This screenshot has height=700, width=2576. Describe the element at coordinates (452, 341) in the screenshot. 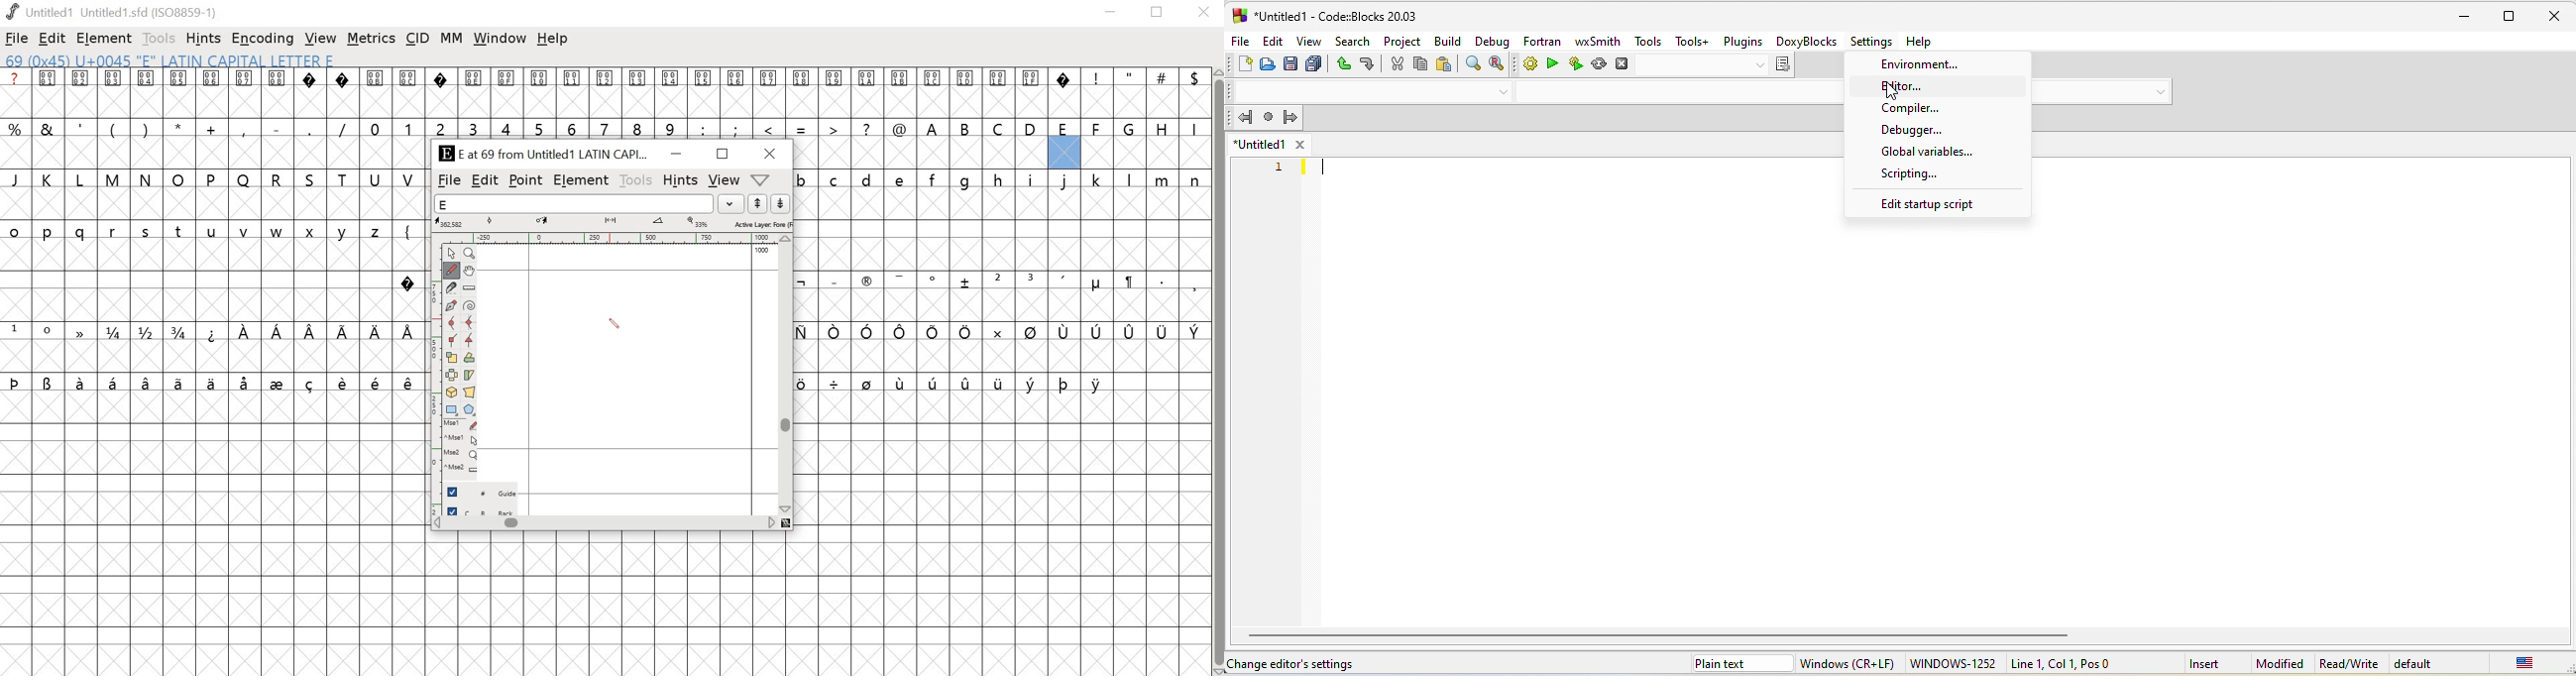

I see `Corner` at that location.